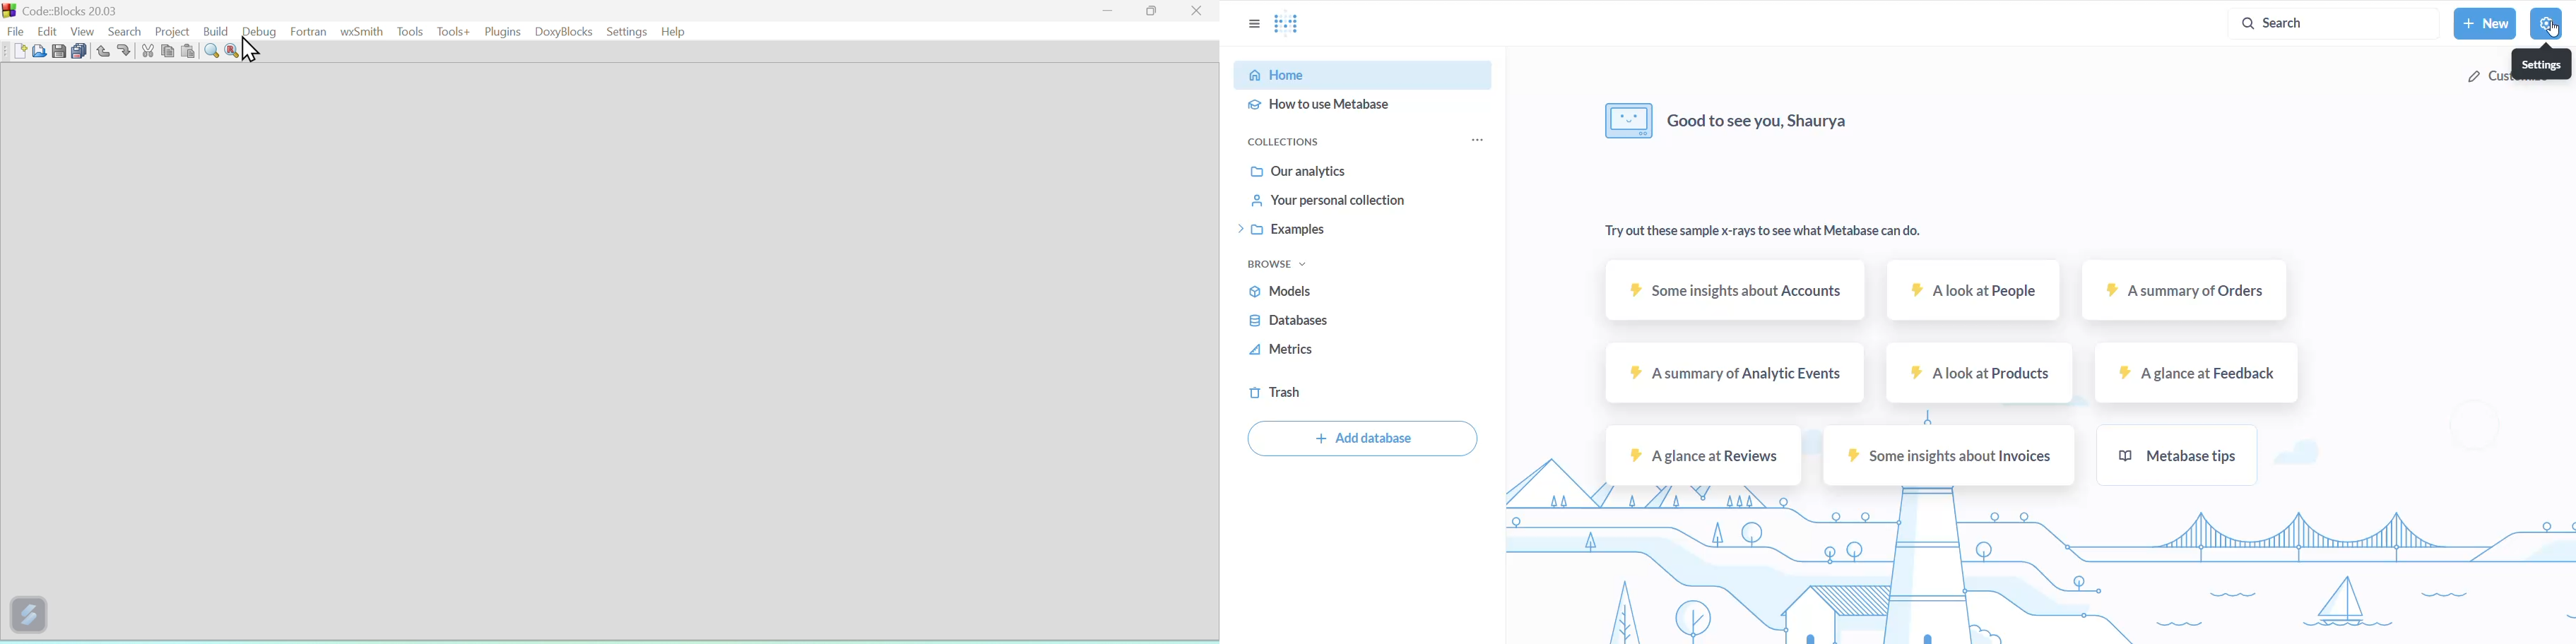  What do you see at coordinates (1378, 203) in the screenshot?
I see `YOUR PERSONAL COLLECTION` at bounding box center [1378, 203].